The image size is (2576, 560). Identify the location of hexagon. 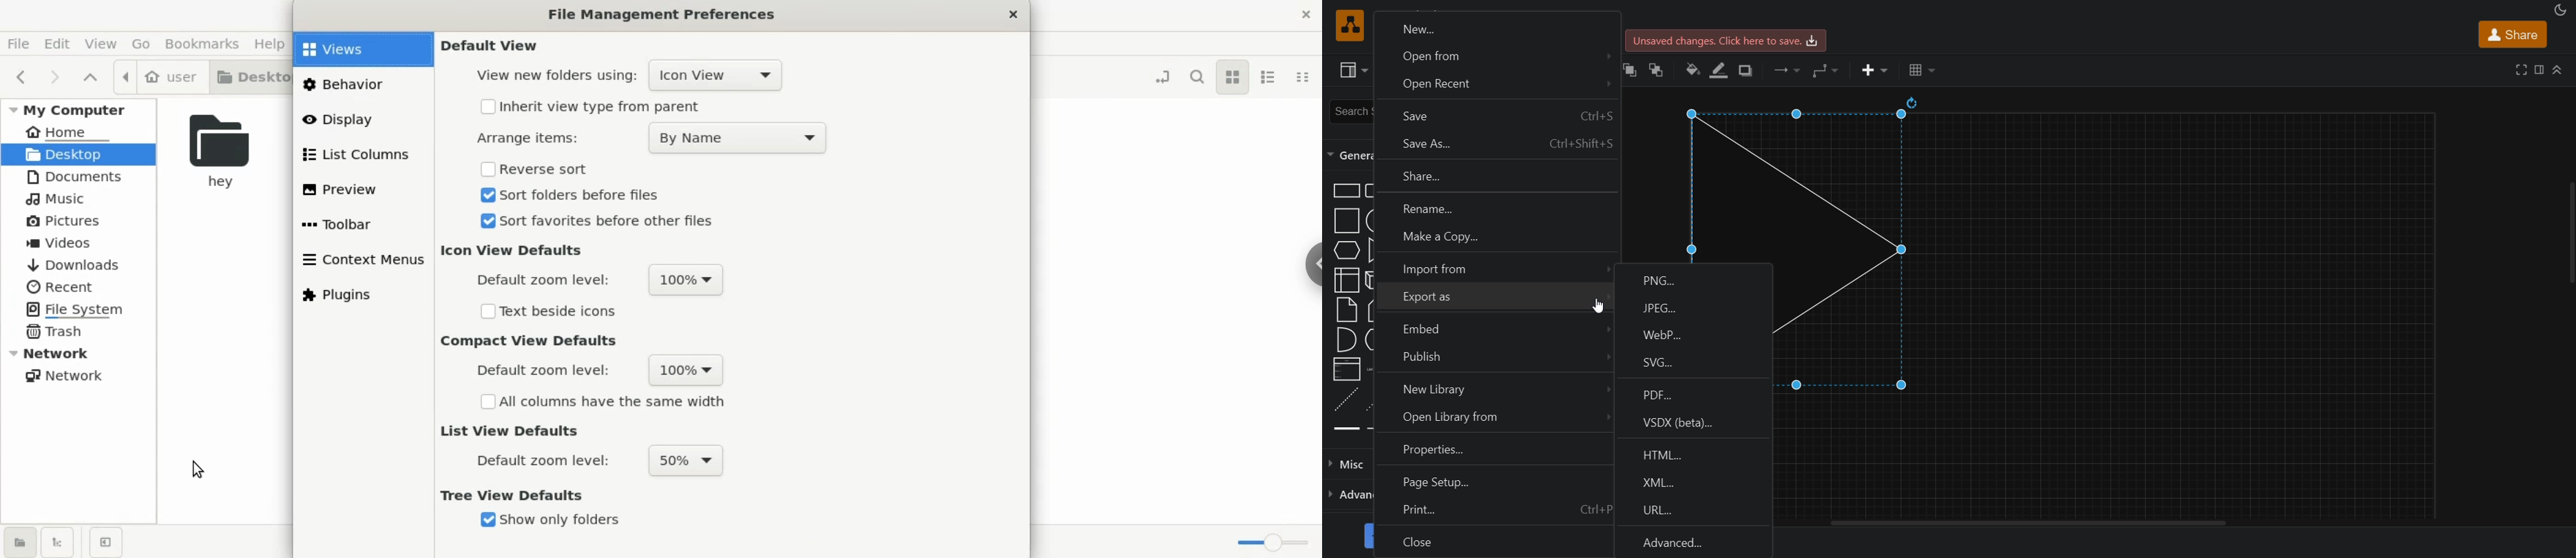
(1346, 250).